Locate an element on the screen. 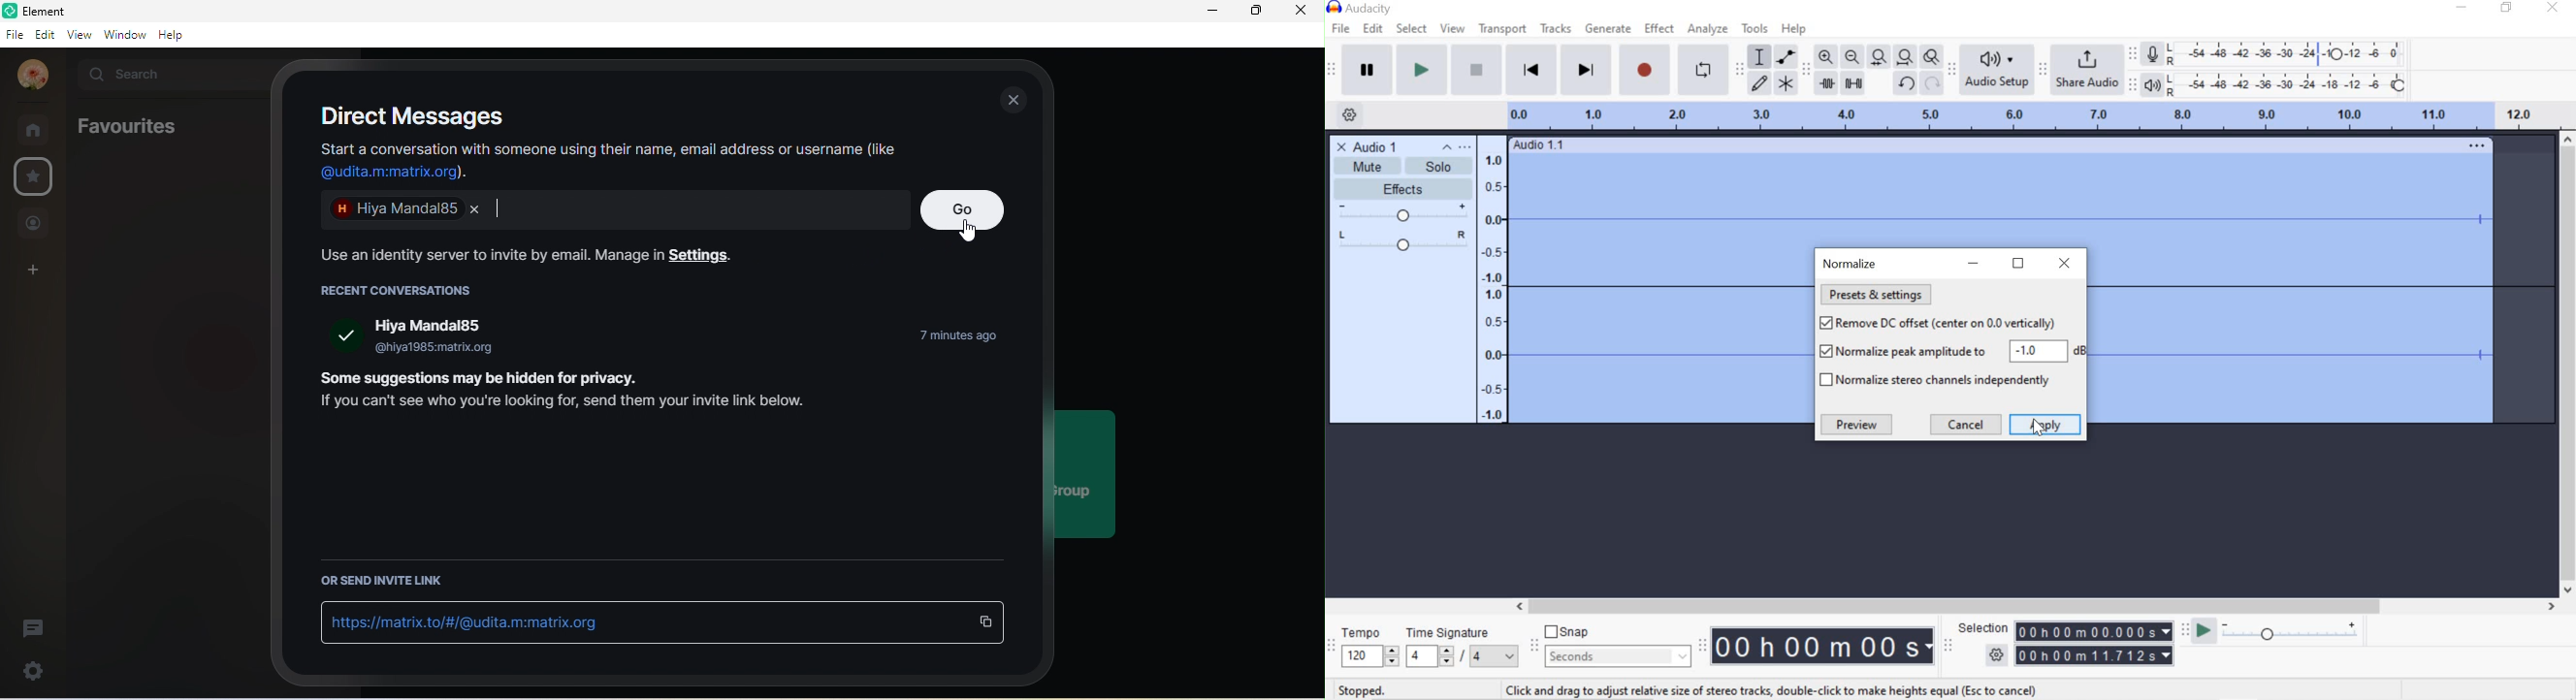 This screenshot has height=700, width=2576. undo is located at coordinates (1906, 83).